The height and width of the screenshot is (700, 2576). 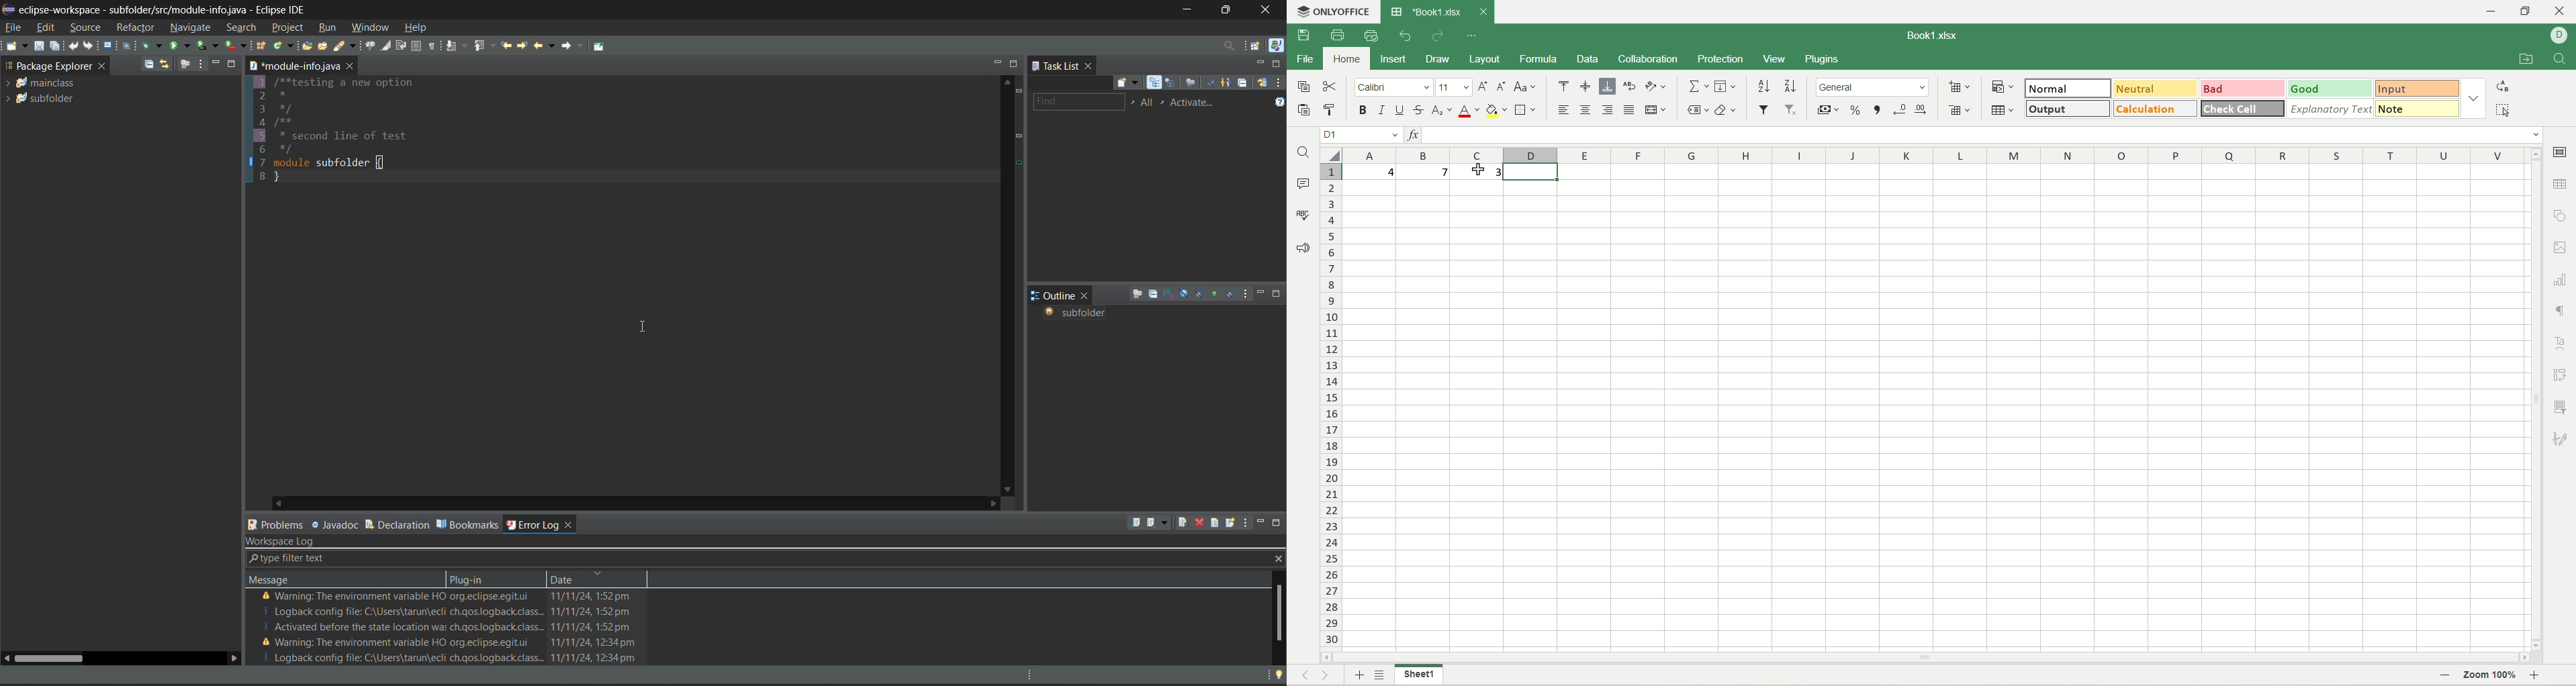 What do you see at coordinates (1539, 59) in the screenshot?
I see `formula` at bounding box center [1539, 59].